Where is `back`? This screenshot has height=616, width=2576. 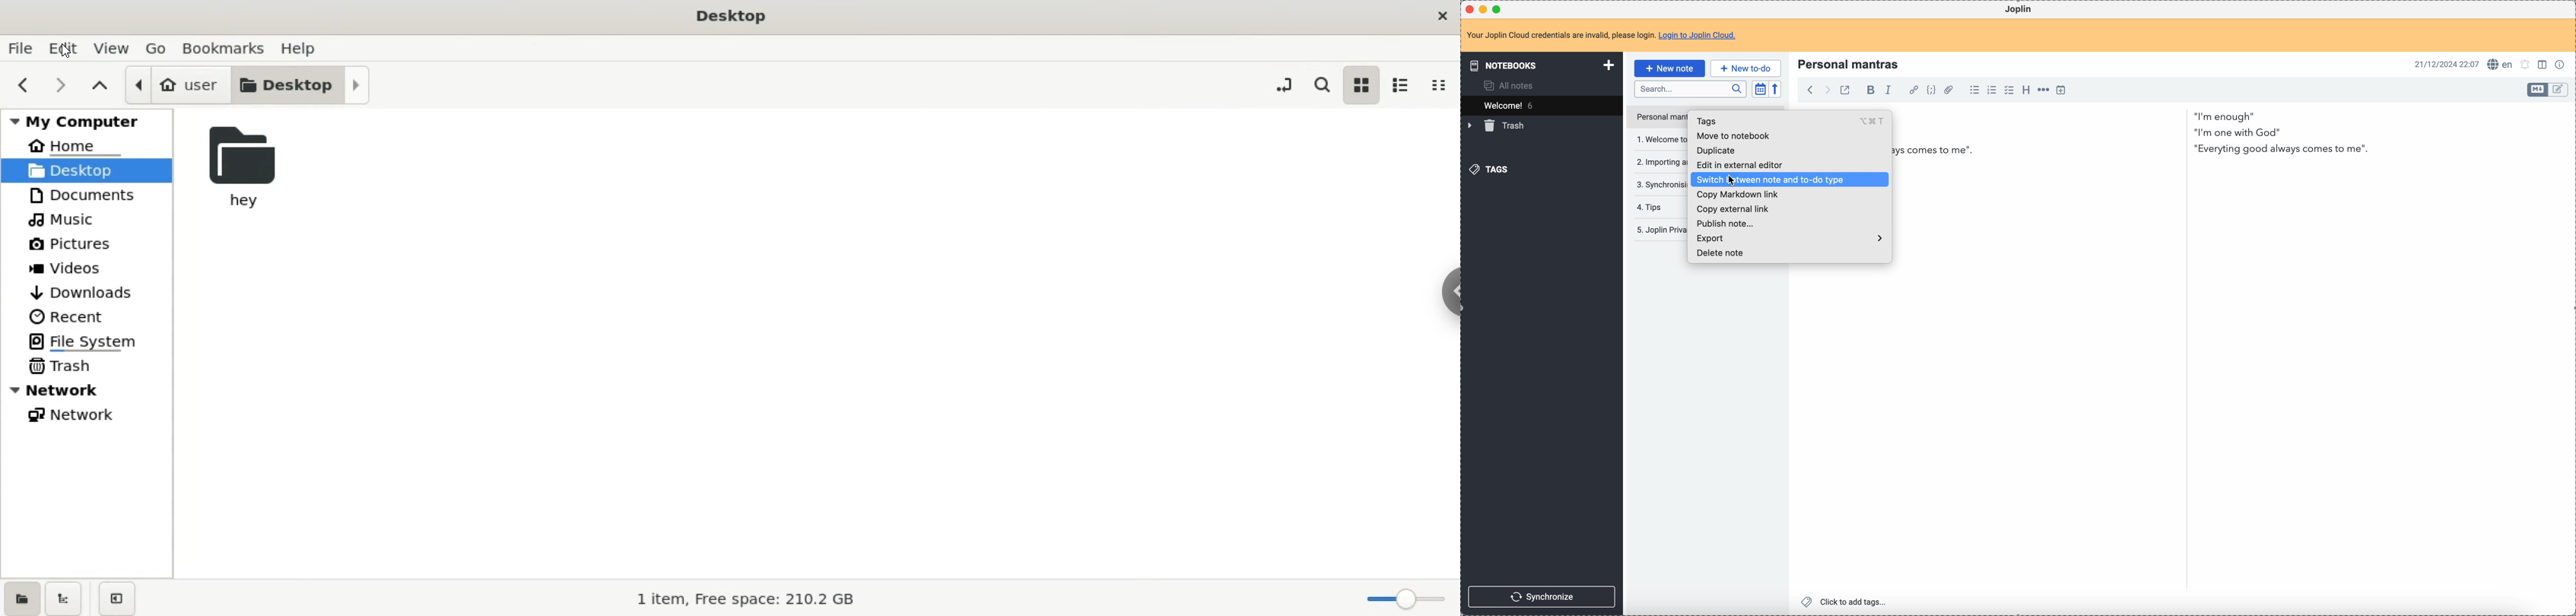
back is located at coordinates (1809, 91).